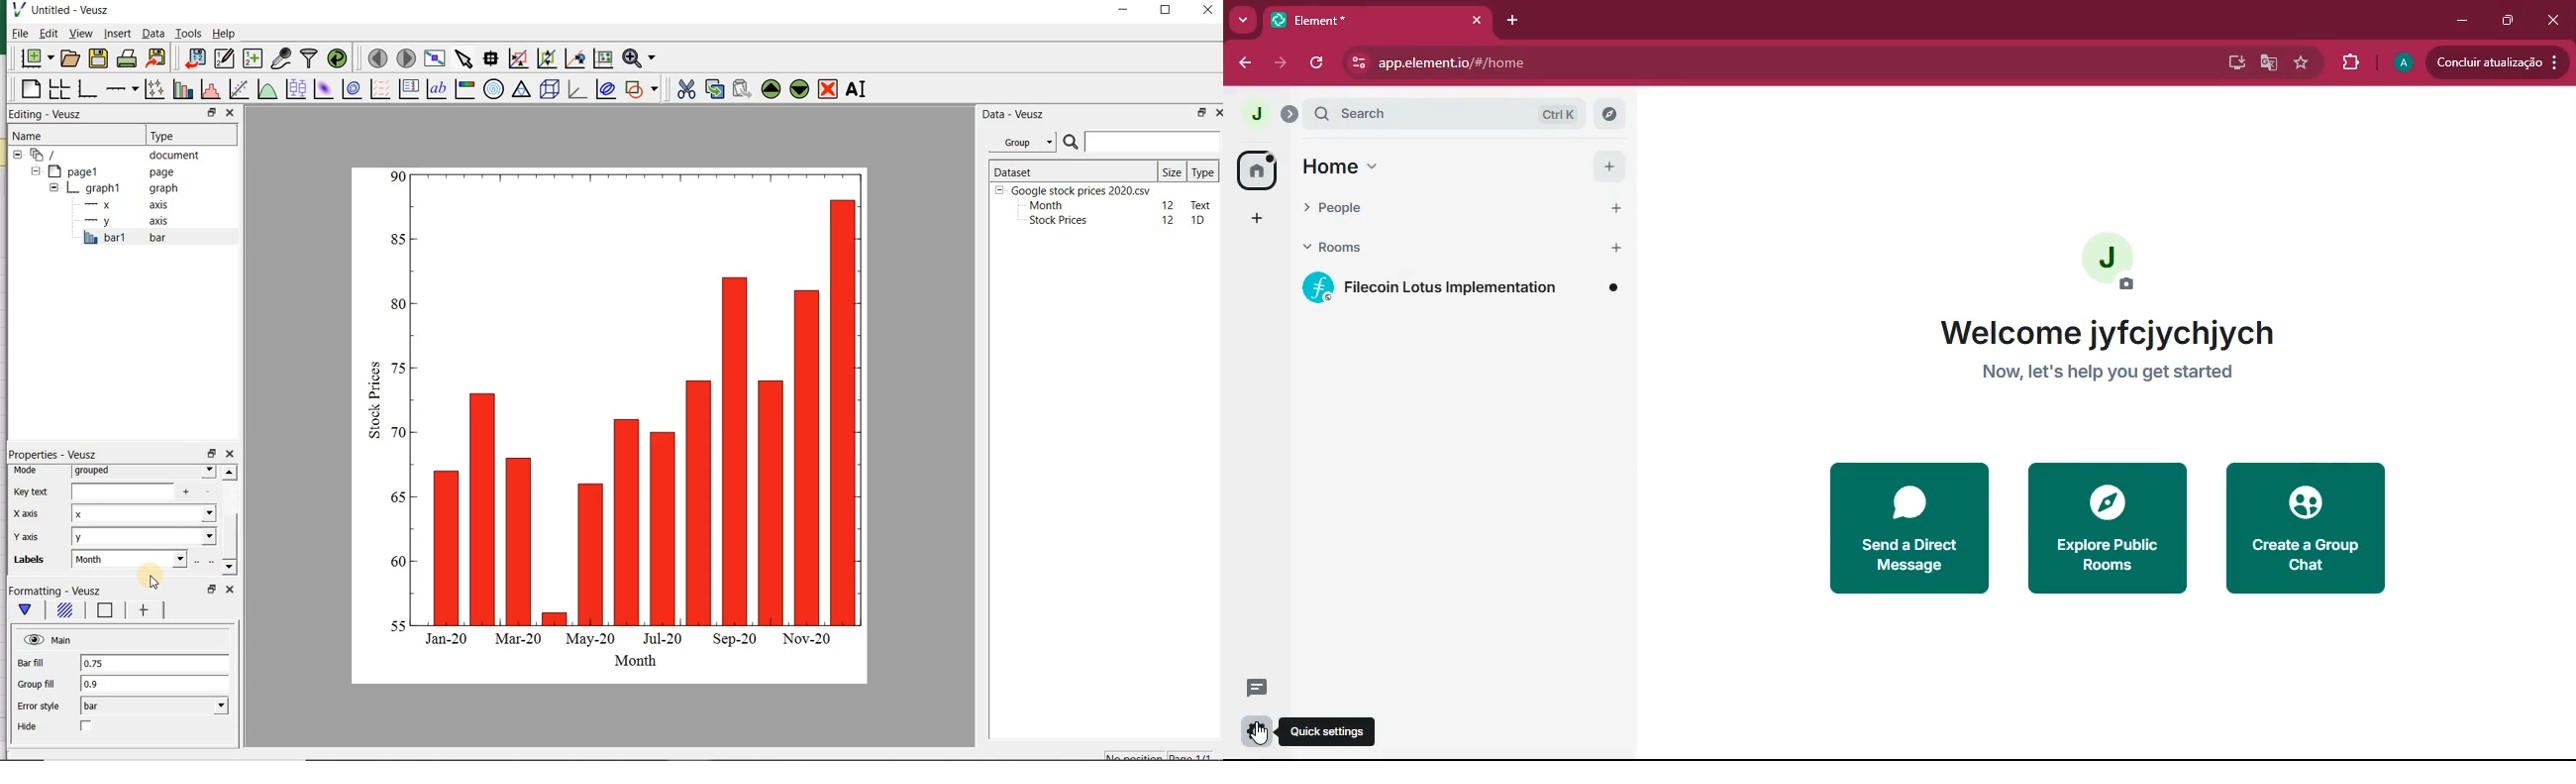 The width and height of the screenshot is (2576, 784). Describe the element at coordinates (1257, 218) in the screenshot. I see `more` at that location.